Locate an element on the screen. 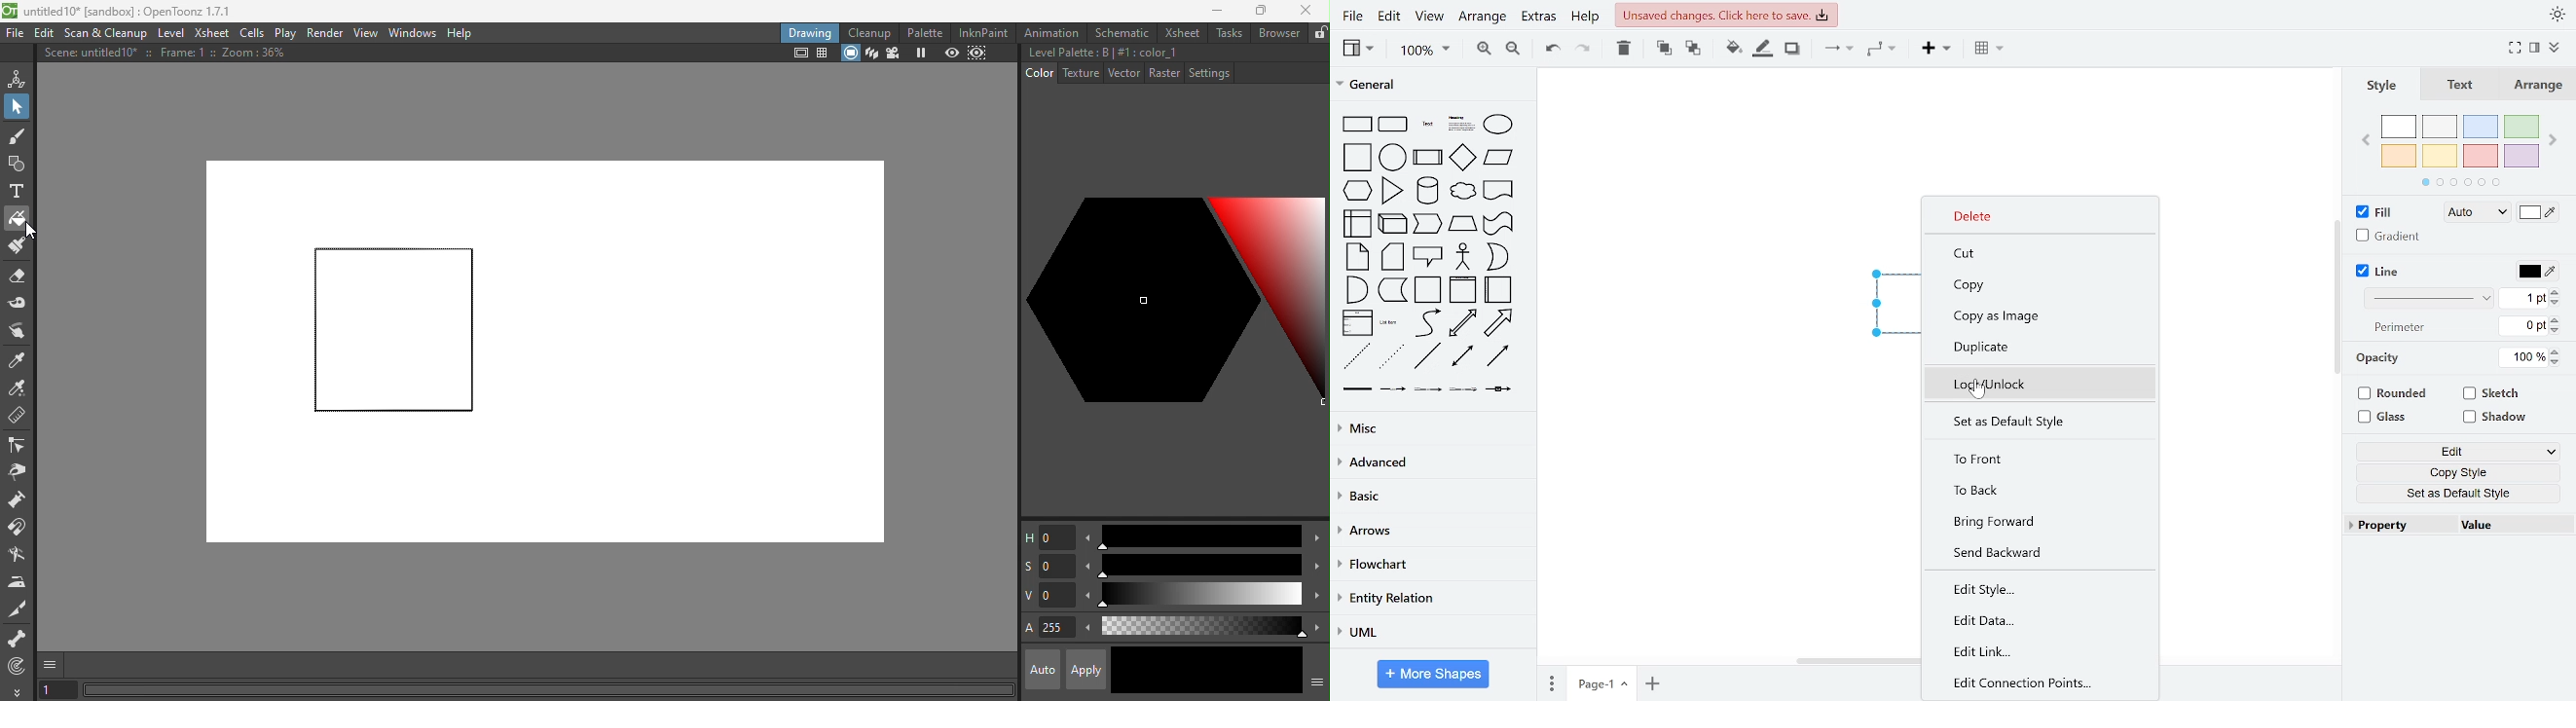 Image resolution: width=2576 pixels, height=728 pixels. More tool is located at coordinates (18, 691).